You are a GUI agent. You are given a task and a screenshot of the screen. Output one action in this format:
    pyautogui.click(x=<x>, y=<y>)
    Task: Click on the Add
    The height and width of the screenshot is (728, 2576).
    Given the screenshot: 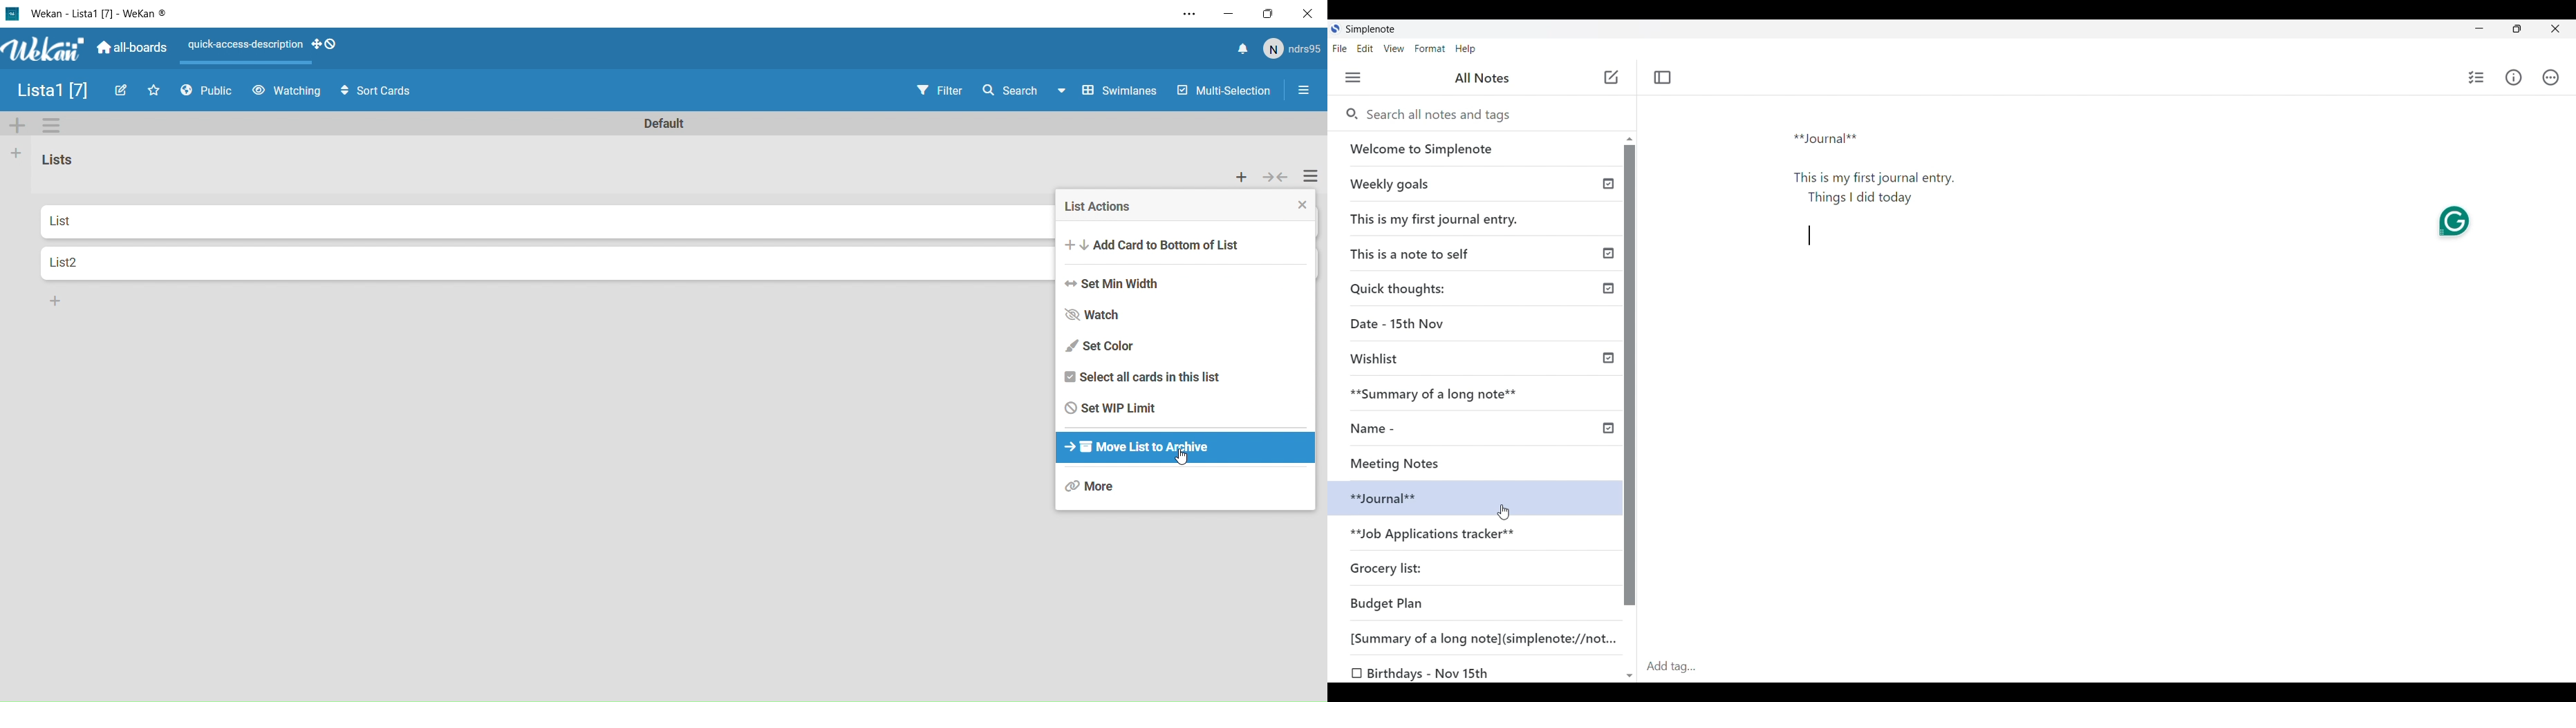 What is the action you would take?
    pyautogui.click(x=54, y=301)
    